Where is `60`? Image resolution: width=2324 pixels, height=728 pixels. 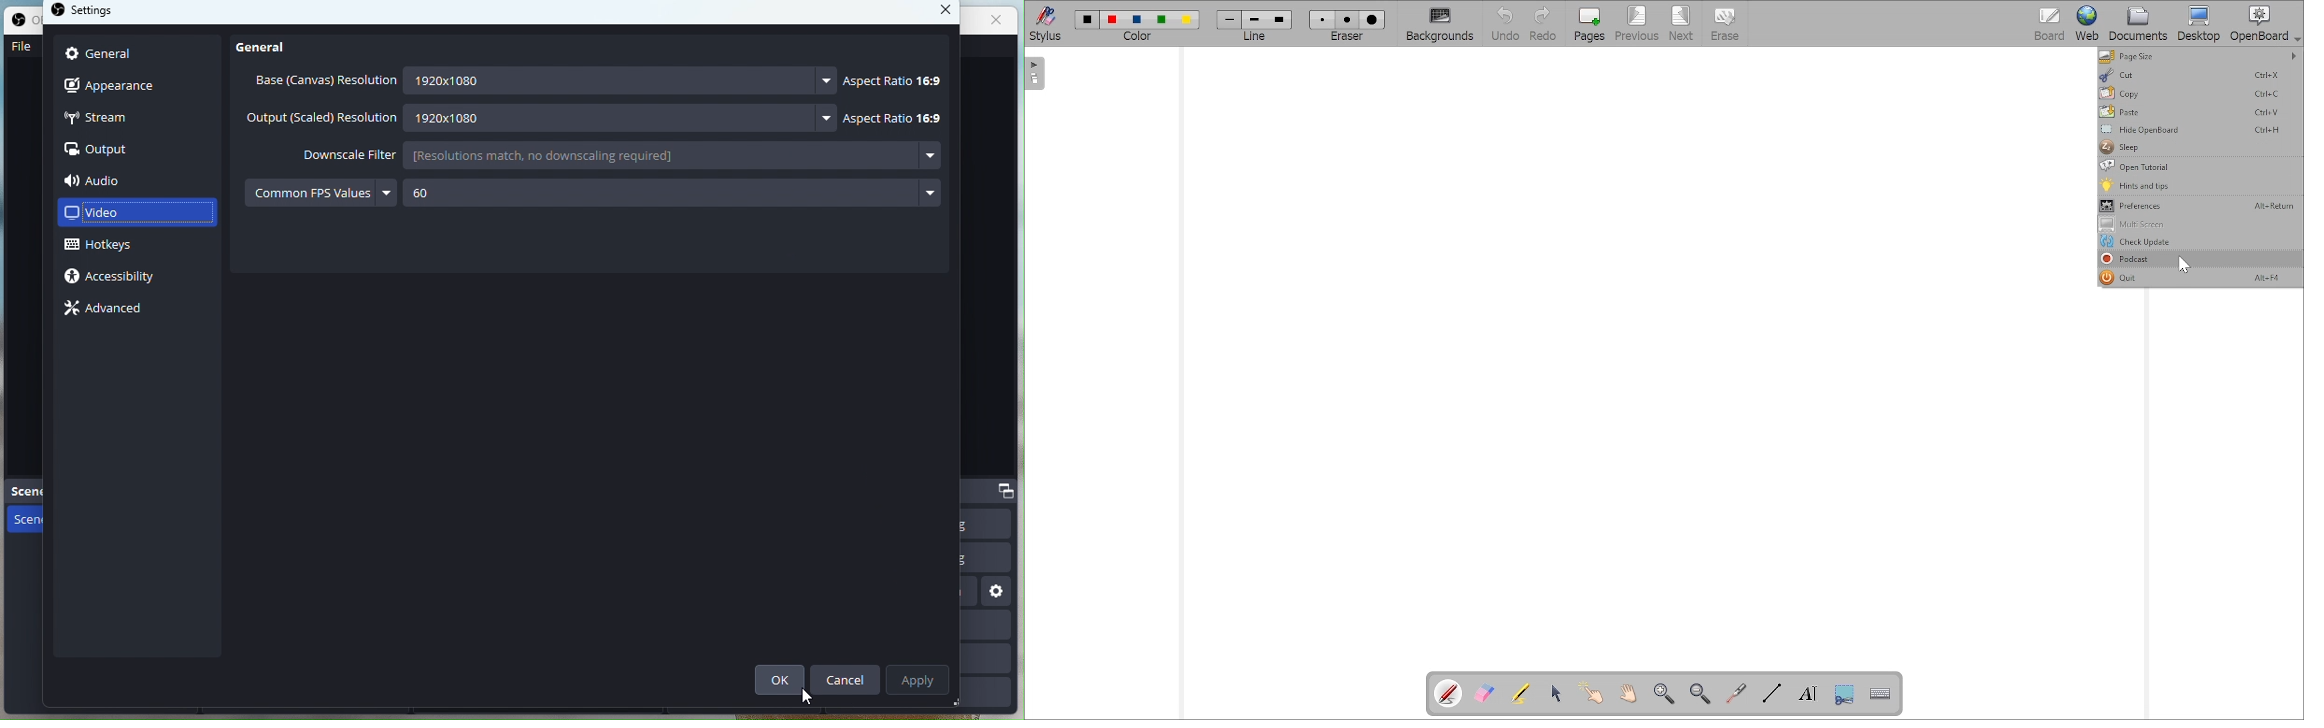
60 is located at coordinates (467, 193).